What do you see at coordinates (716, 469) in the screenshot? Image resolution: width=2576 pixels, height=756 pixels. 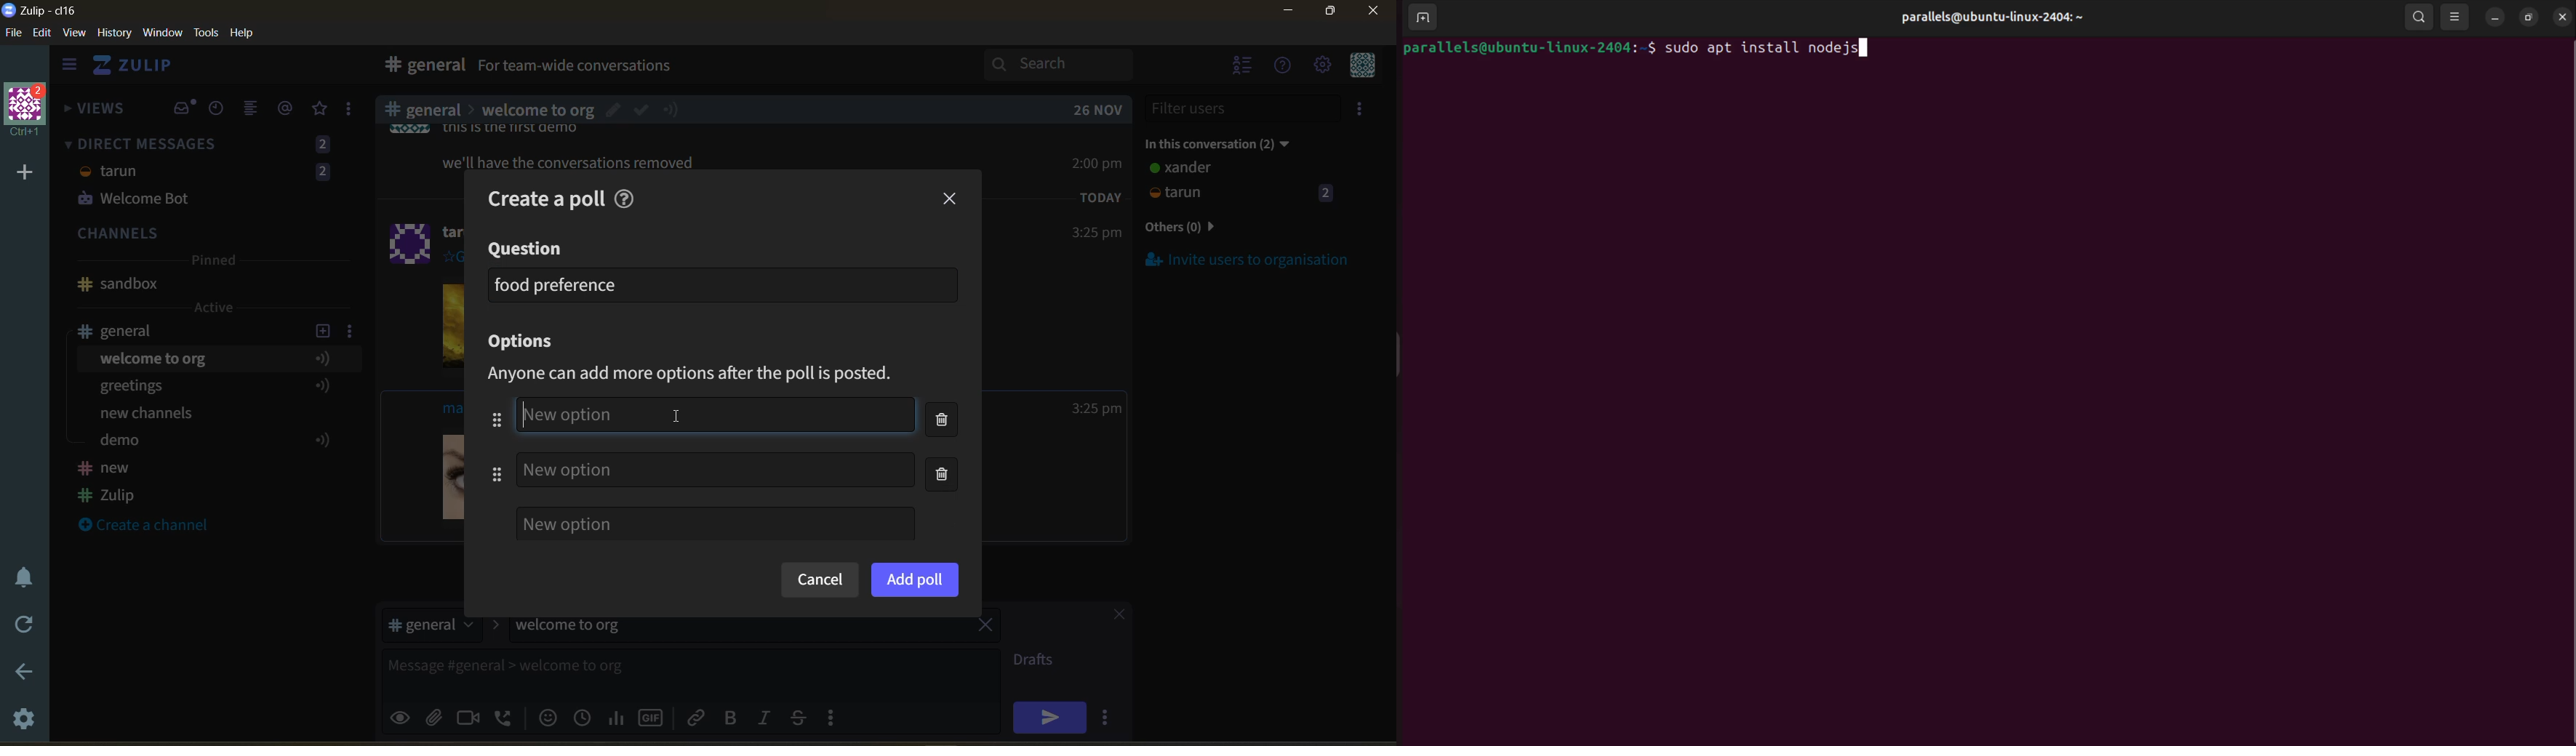 I see `new option` at bounding box center [716, 469].